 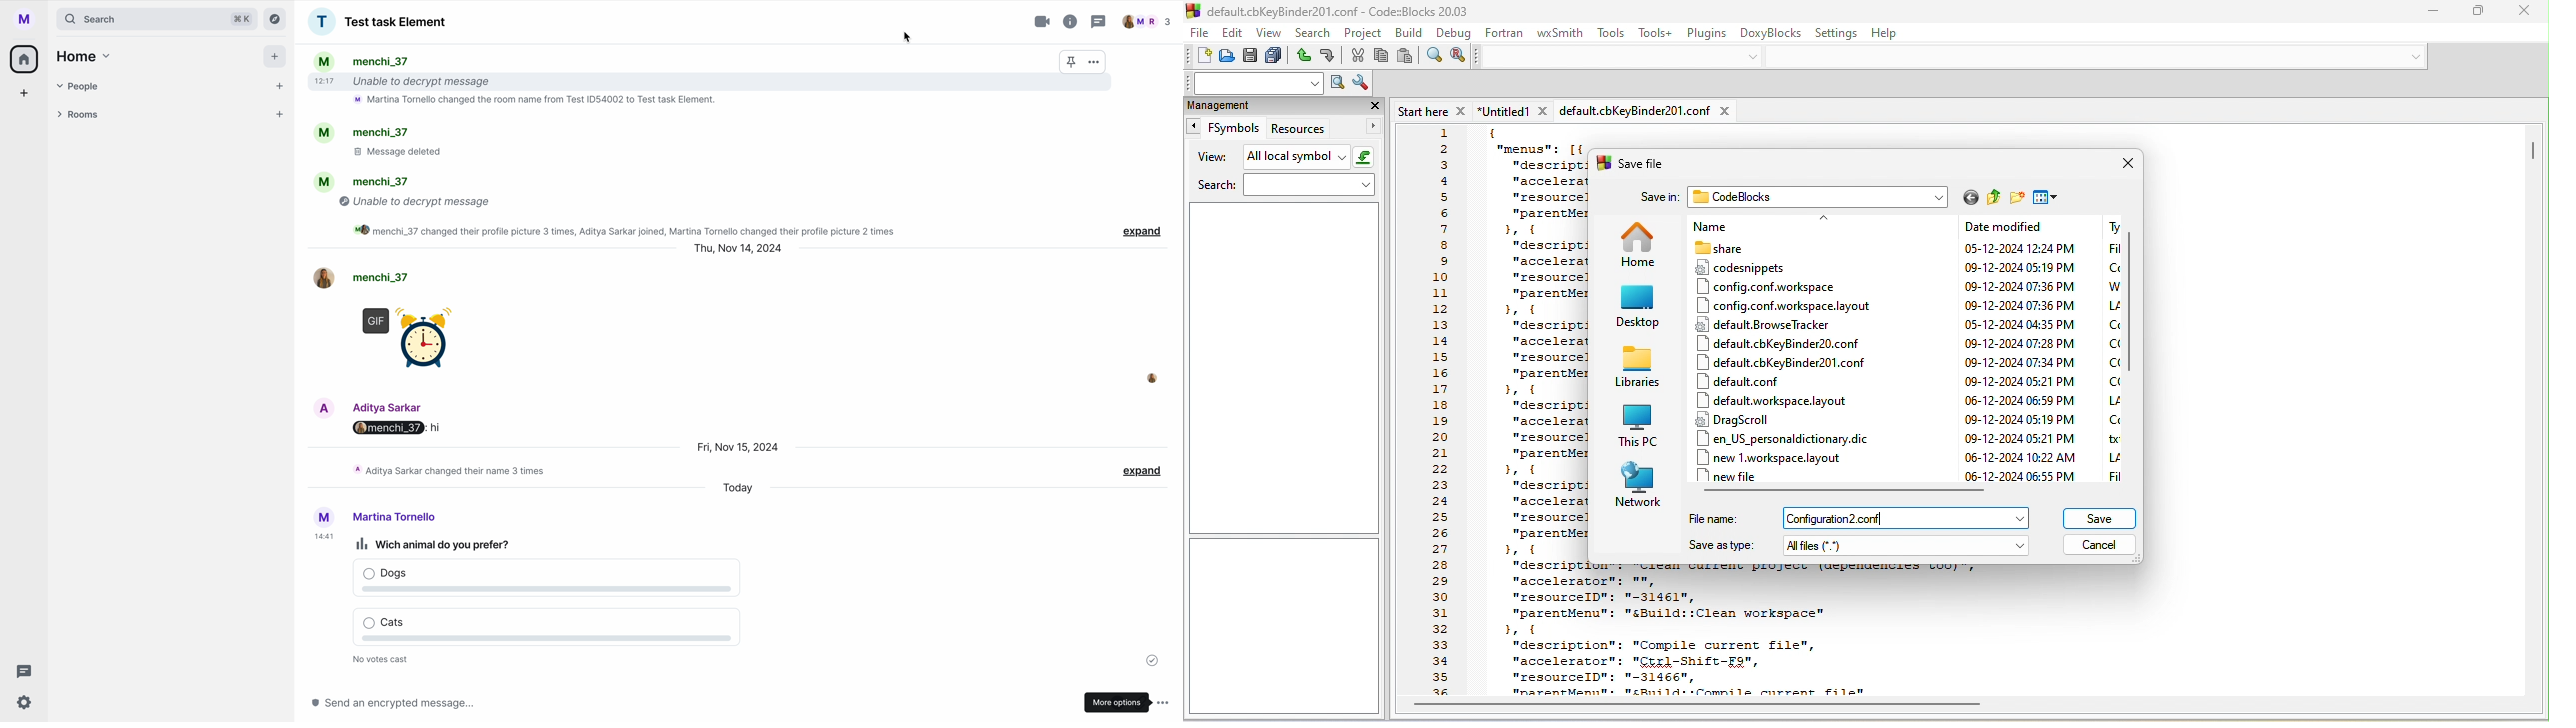 What do you see at coordinates (383, 660) in the screenshot?
I see `no video chat` at bounding box center [383, 660].